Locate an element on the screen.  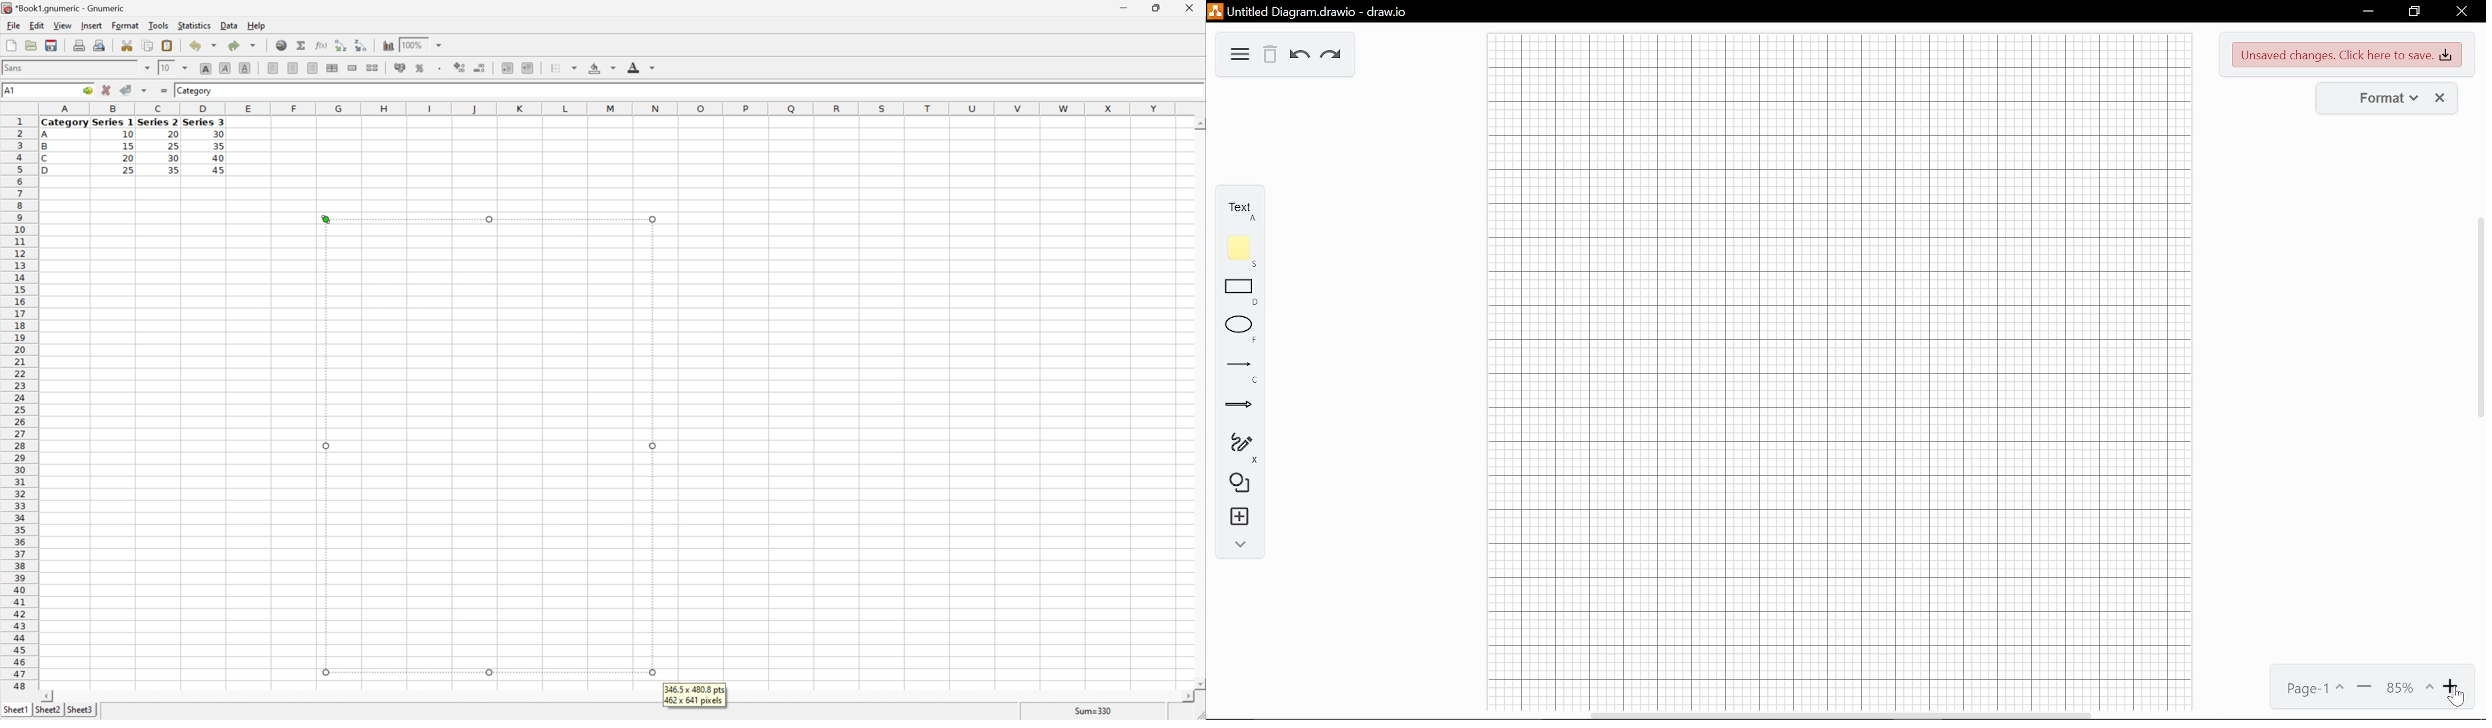
Redo is located at coordinates (241, 45).